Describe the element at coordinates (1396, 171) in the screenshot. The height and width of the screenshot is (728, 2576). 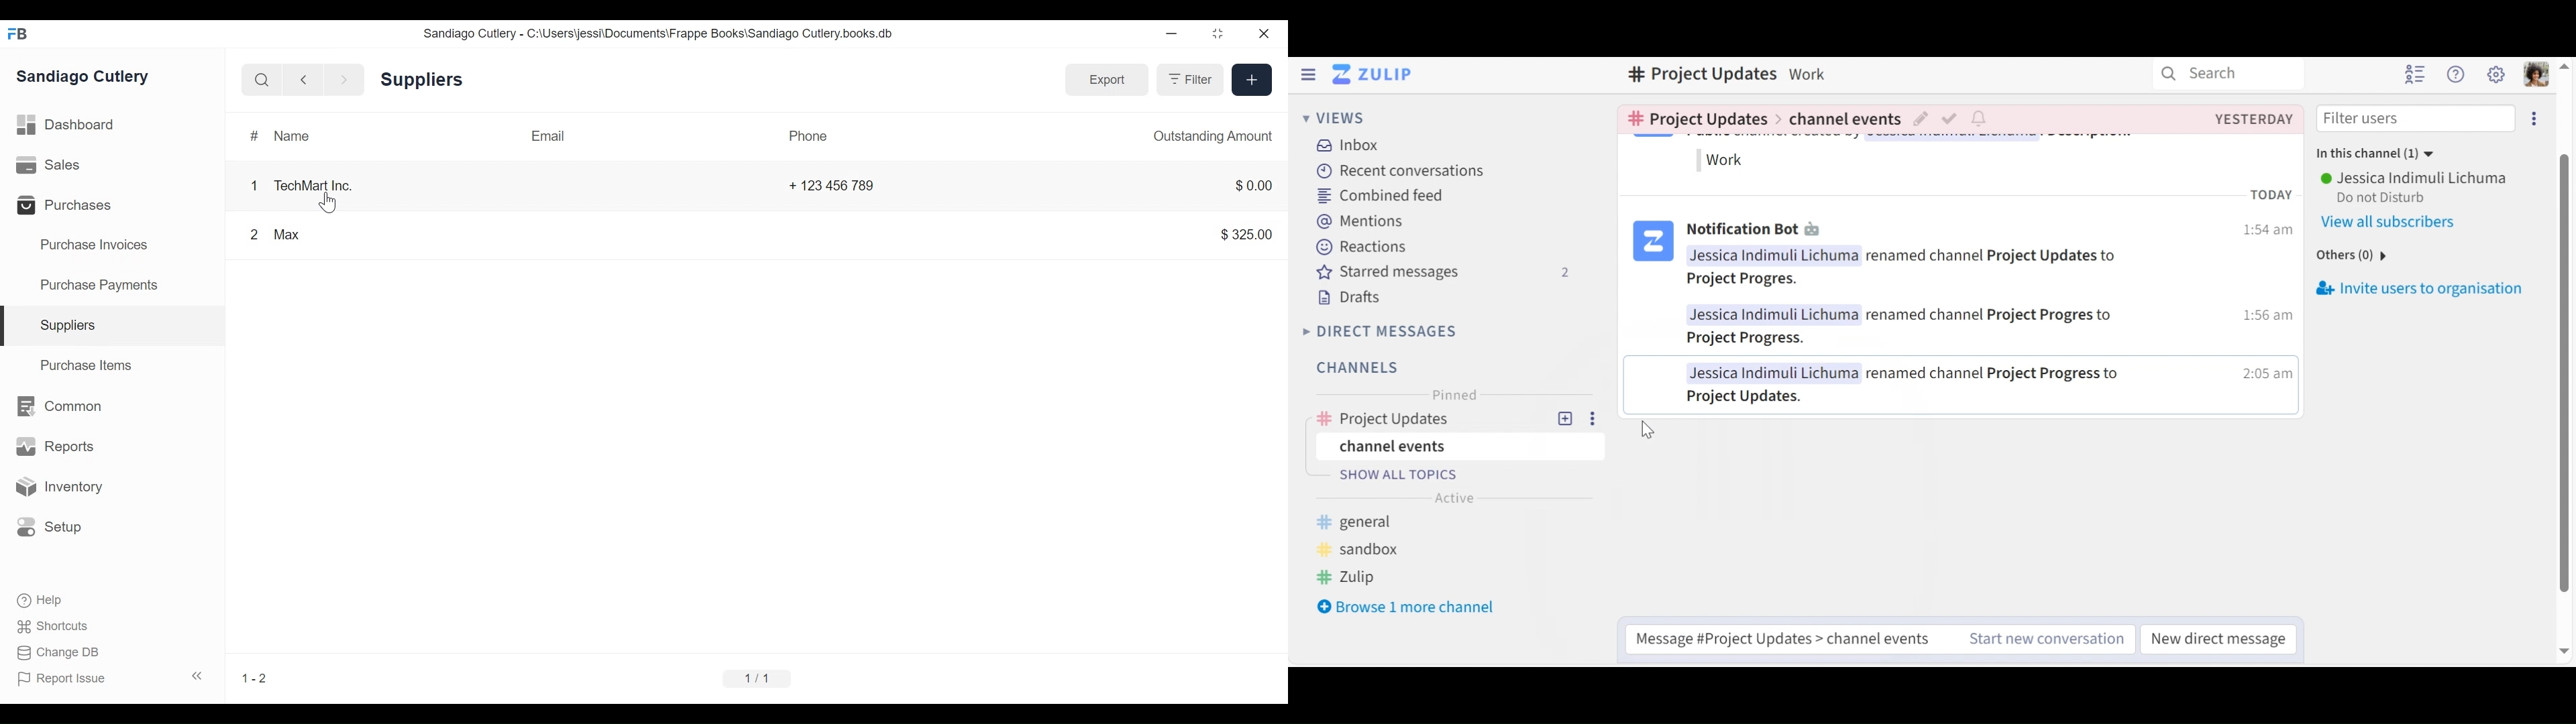
I see `Recent Conversations` at that location.